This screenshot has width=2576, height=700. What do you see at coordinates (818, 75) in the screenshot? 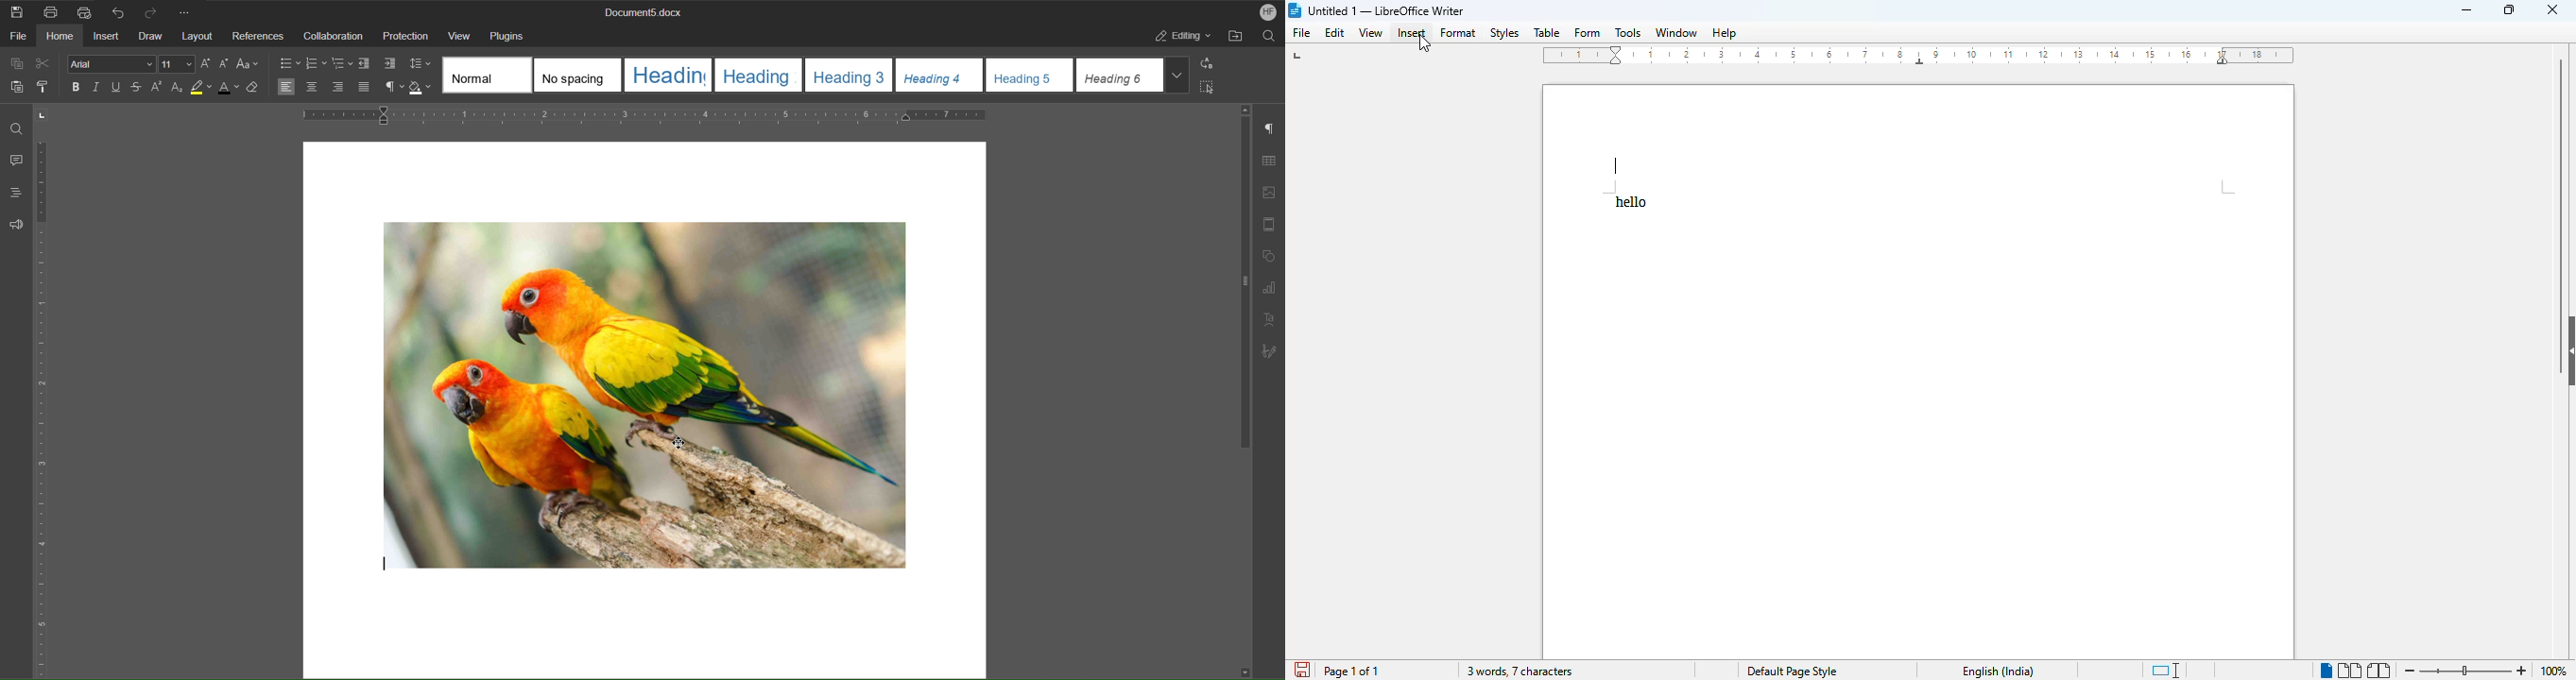
I see `Text Style` at bounding box center [818, 75].